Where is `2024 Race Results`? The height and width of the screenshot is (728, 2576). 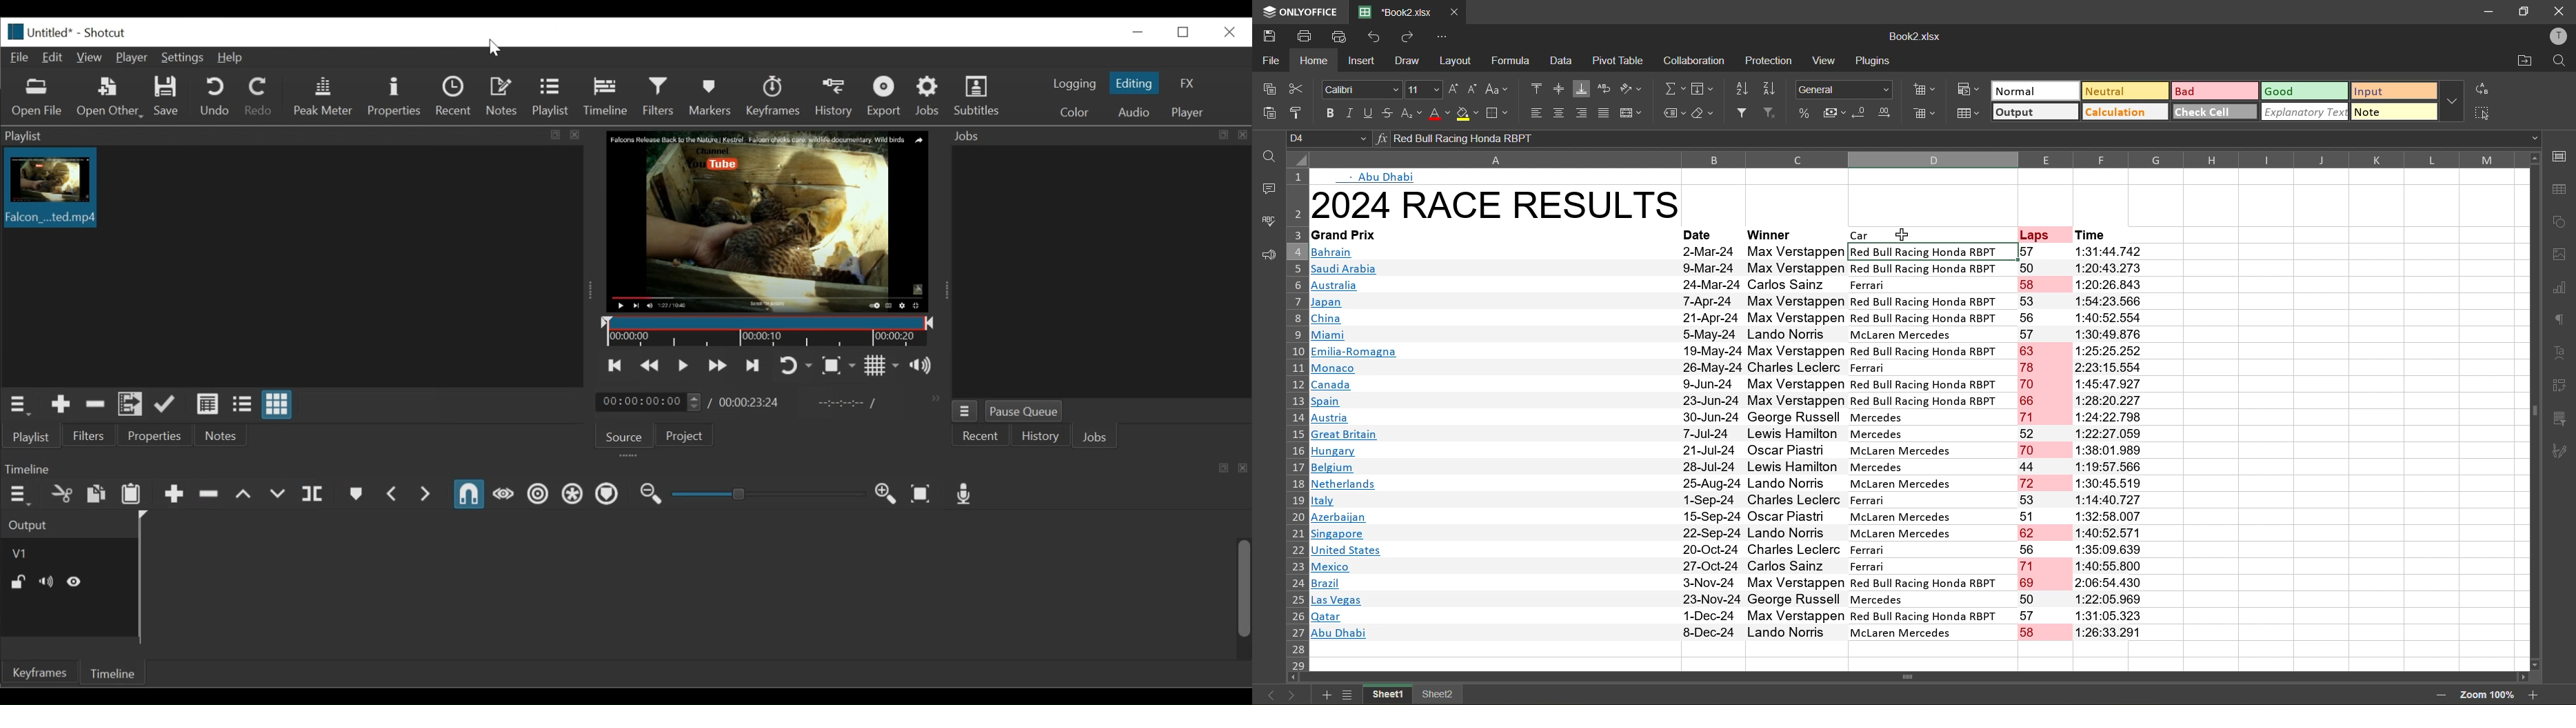 2024 Race Results is located at coordinates (1496, 203).